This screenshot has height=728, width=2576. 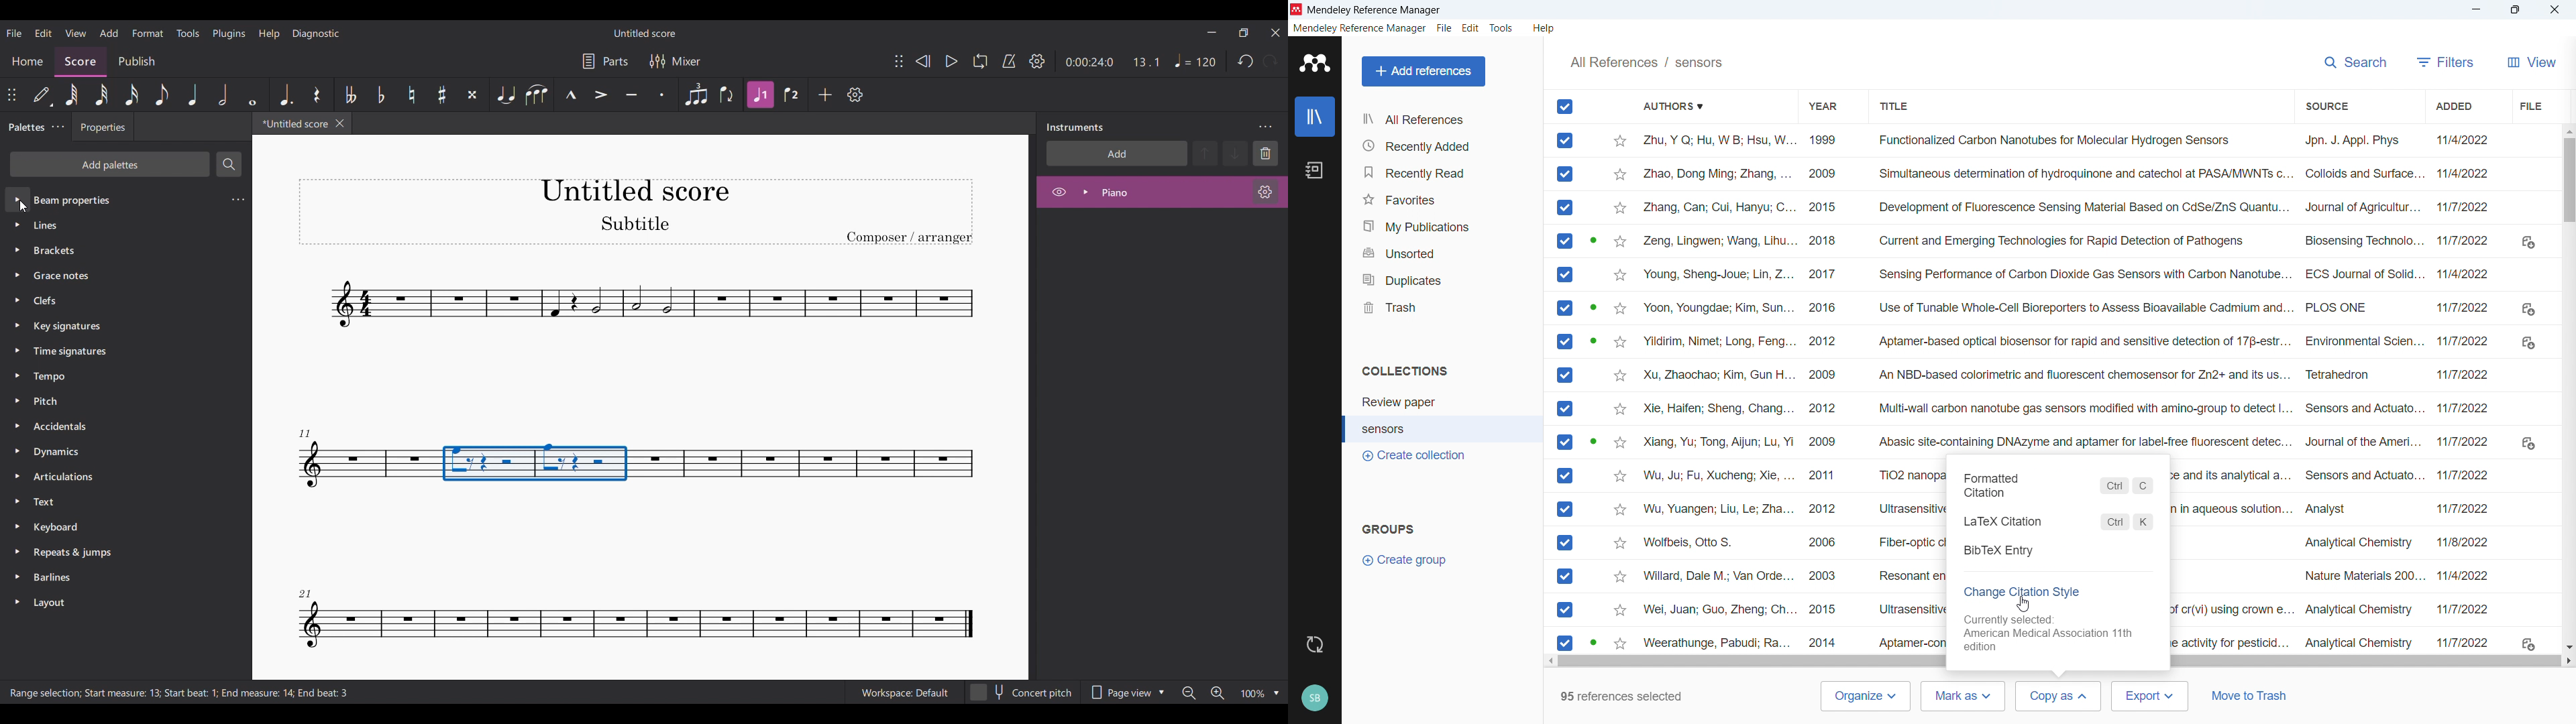 I want to click on Toggle natural, so click(x=411, y=95).